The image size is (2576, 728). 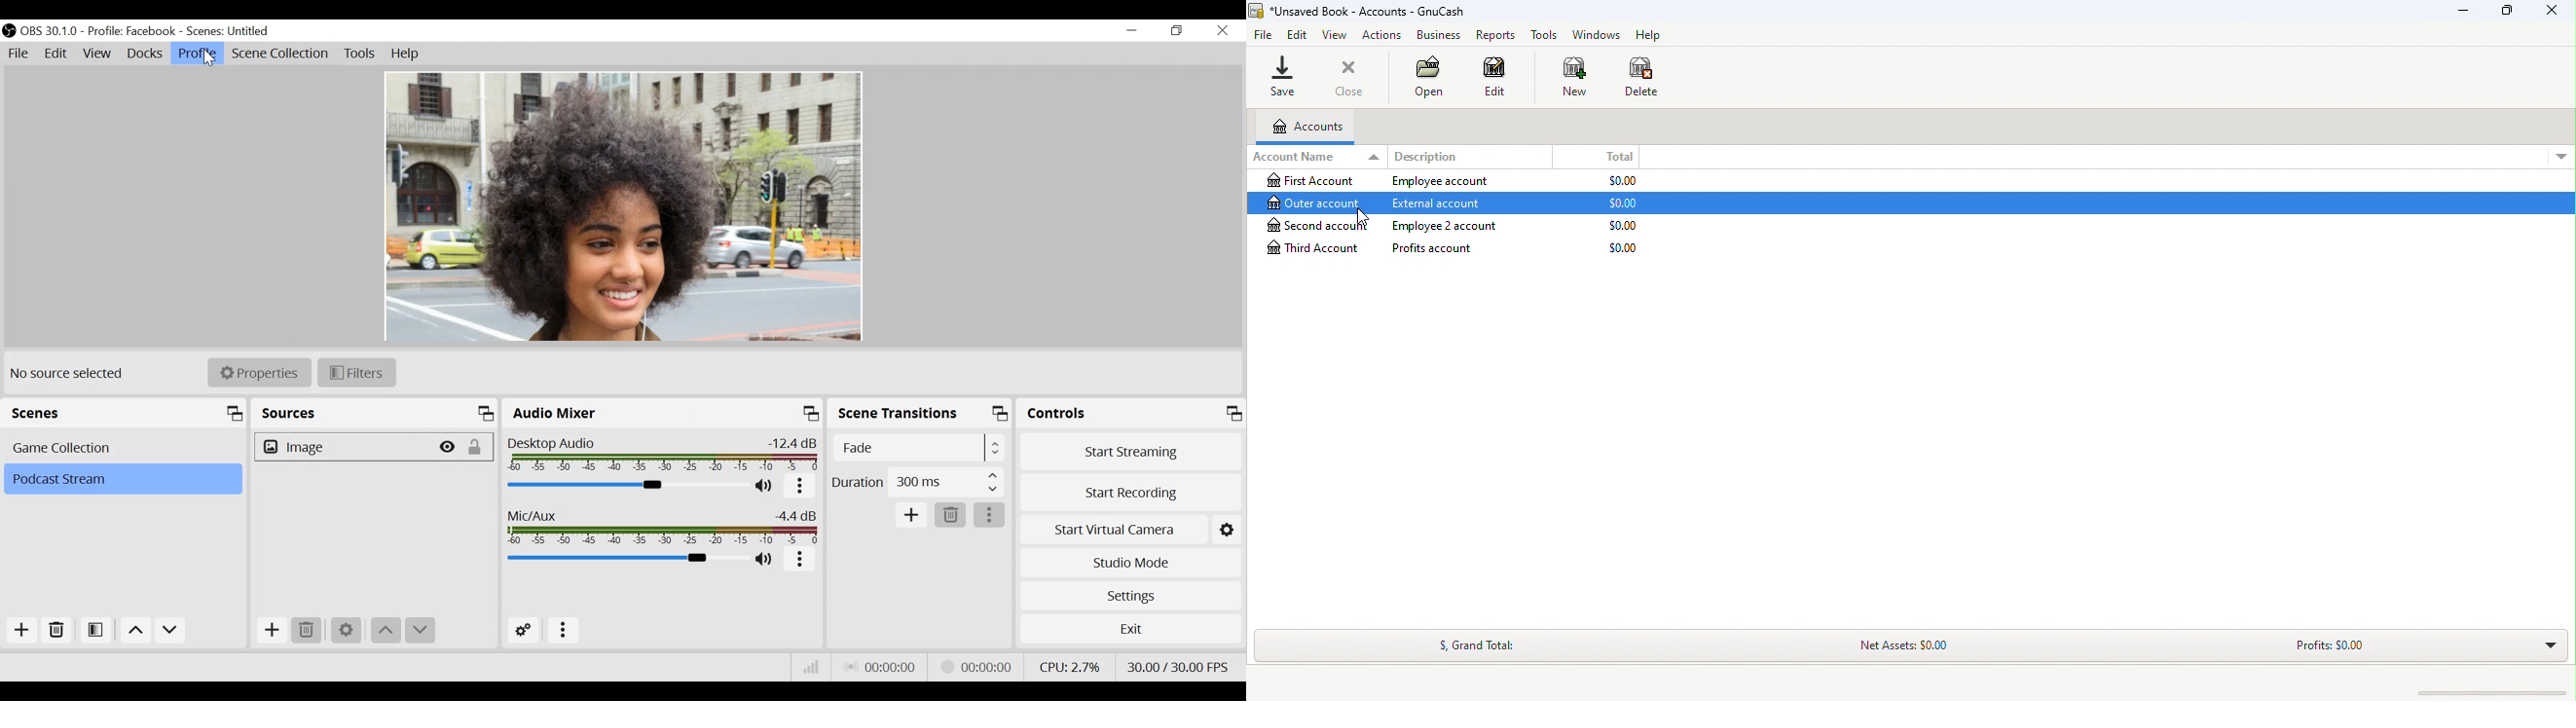 What do you see at coordinates (404, 55) in the screenshot?
I see `Help` at bounding box center [404, 55].